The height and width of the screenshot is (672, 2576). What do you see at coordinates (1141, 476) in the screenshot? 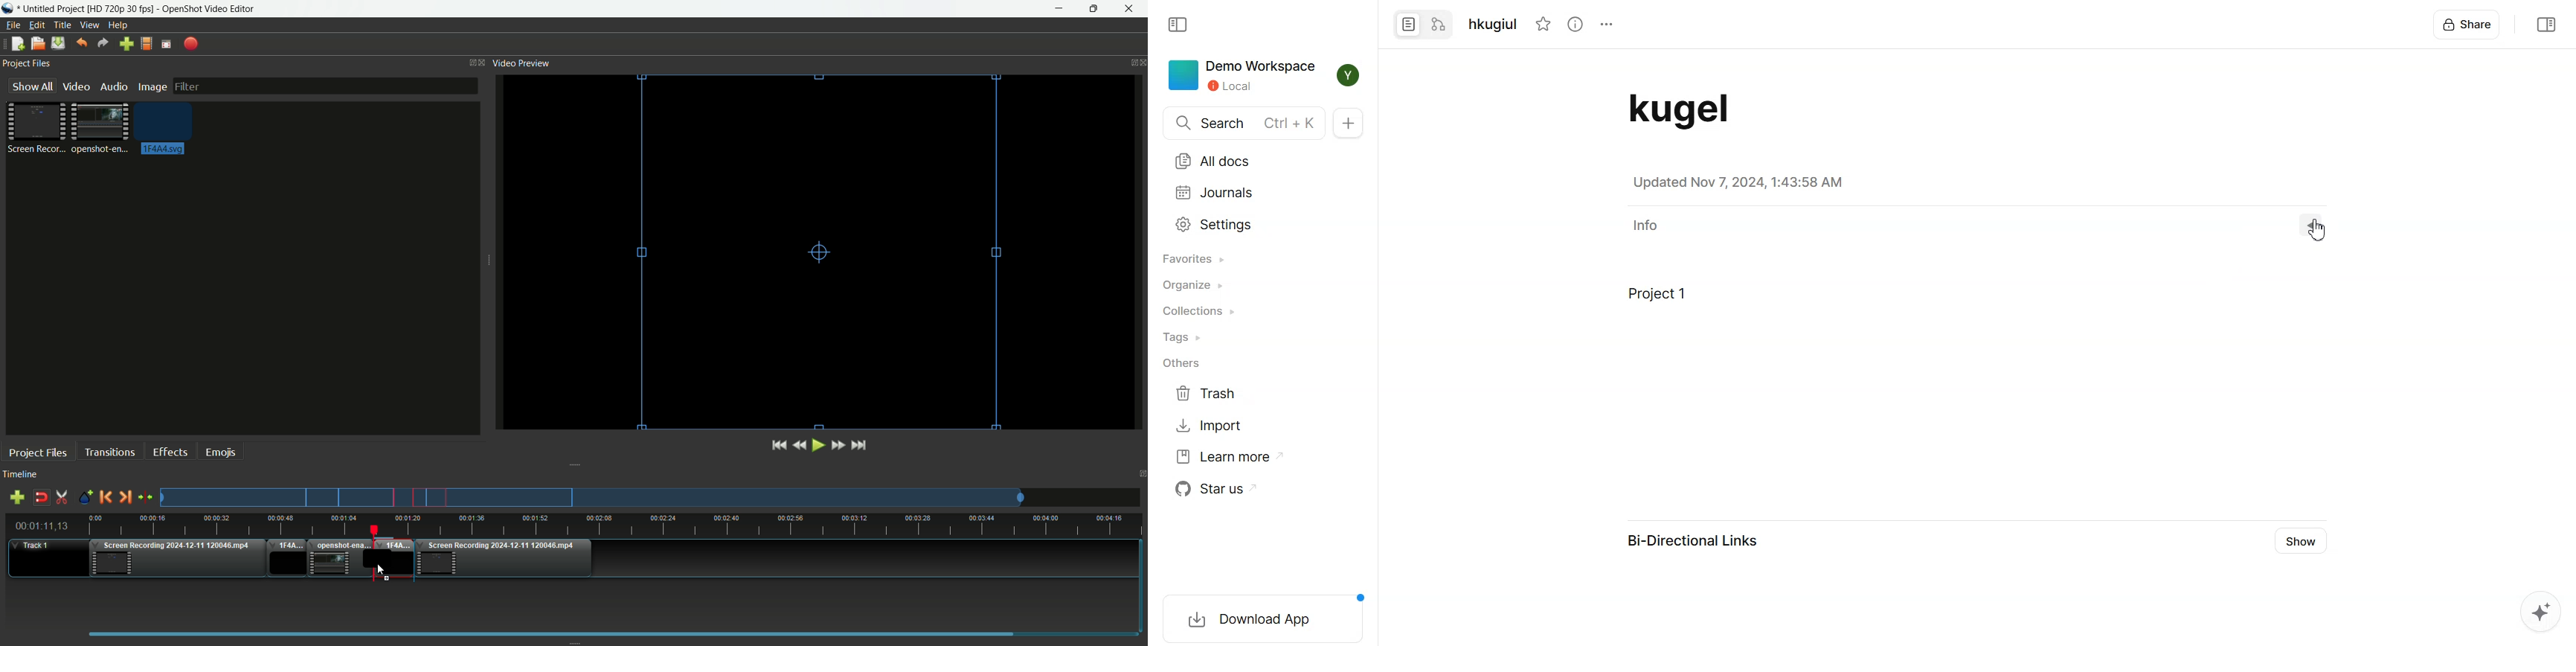
I see `Close timeline` at bounding box center [1141, 476].